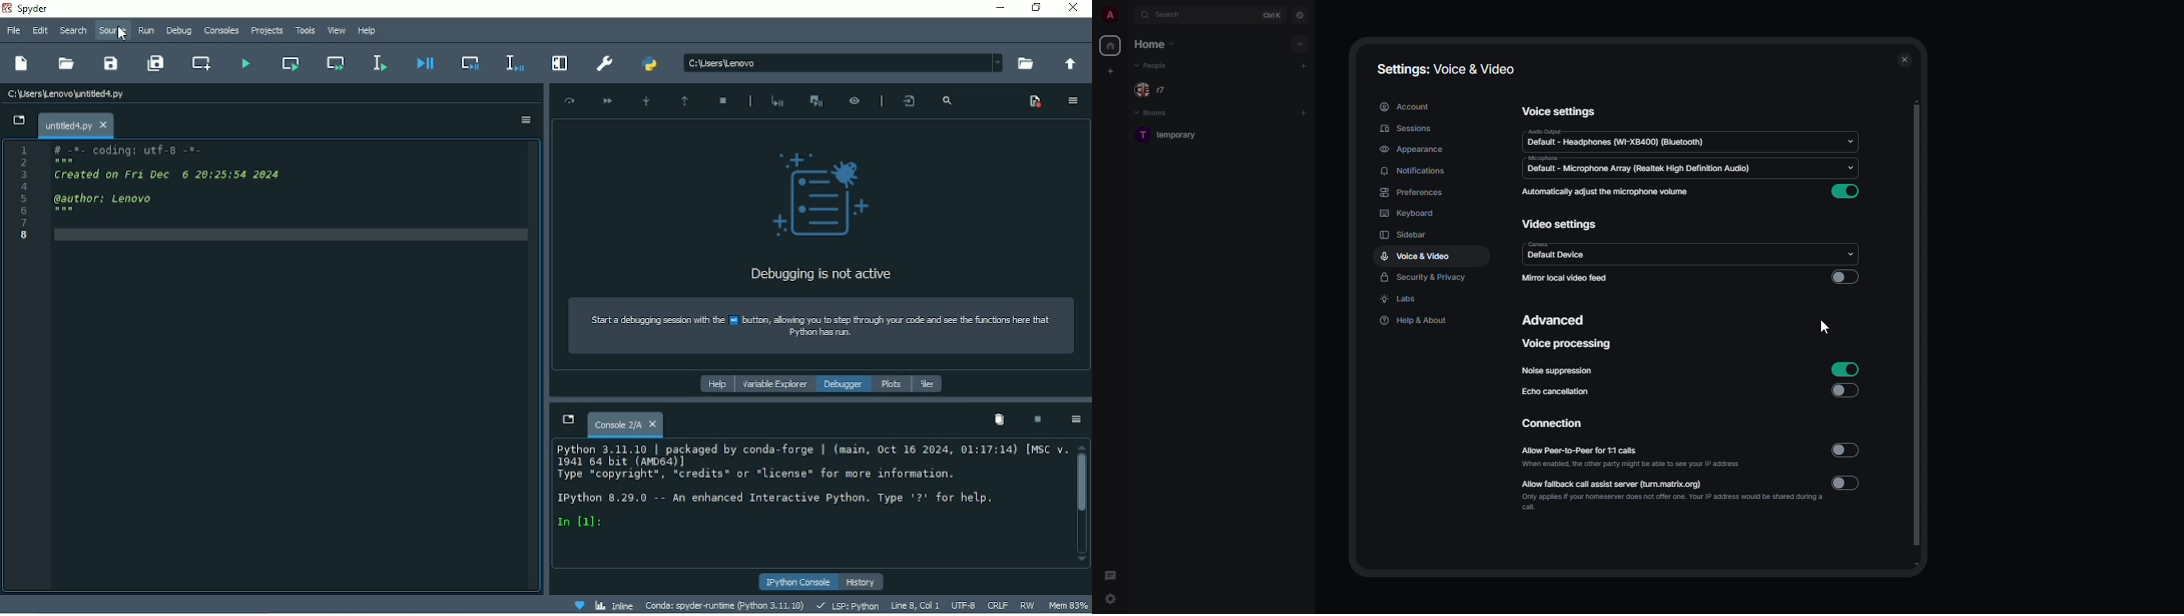  What do you see at coordinates (1446, 70) in the screenshot?
I see `settings: voice & video` at bounding box center [1446, 70].